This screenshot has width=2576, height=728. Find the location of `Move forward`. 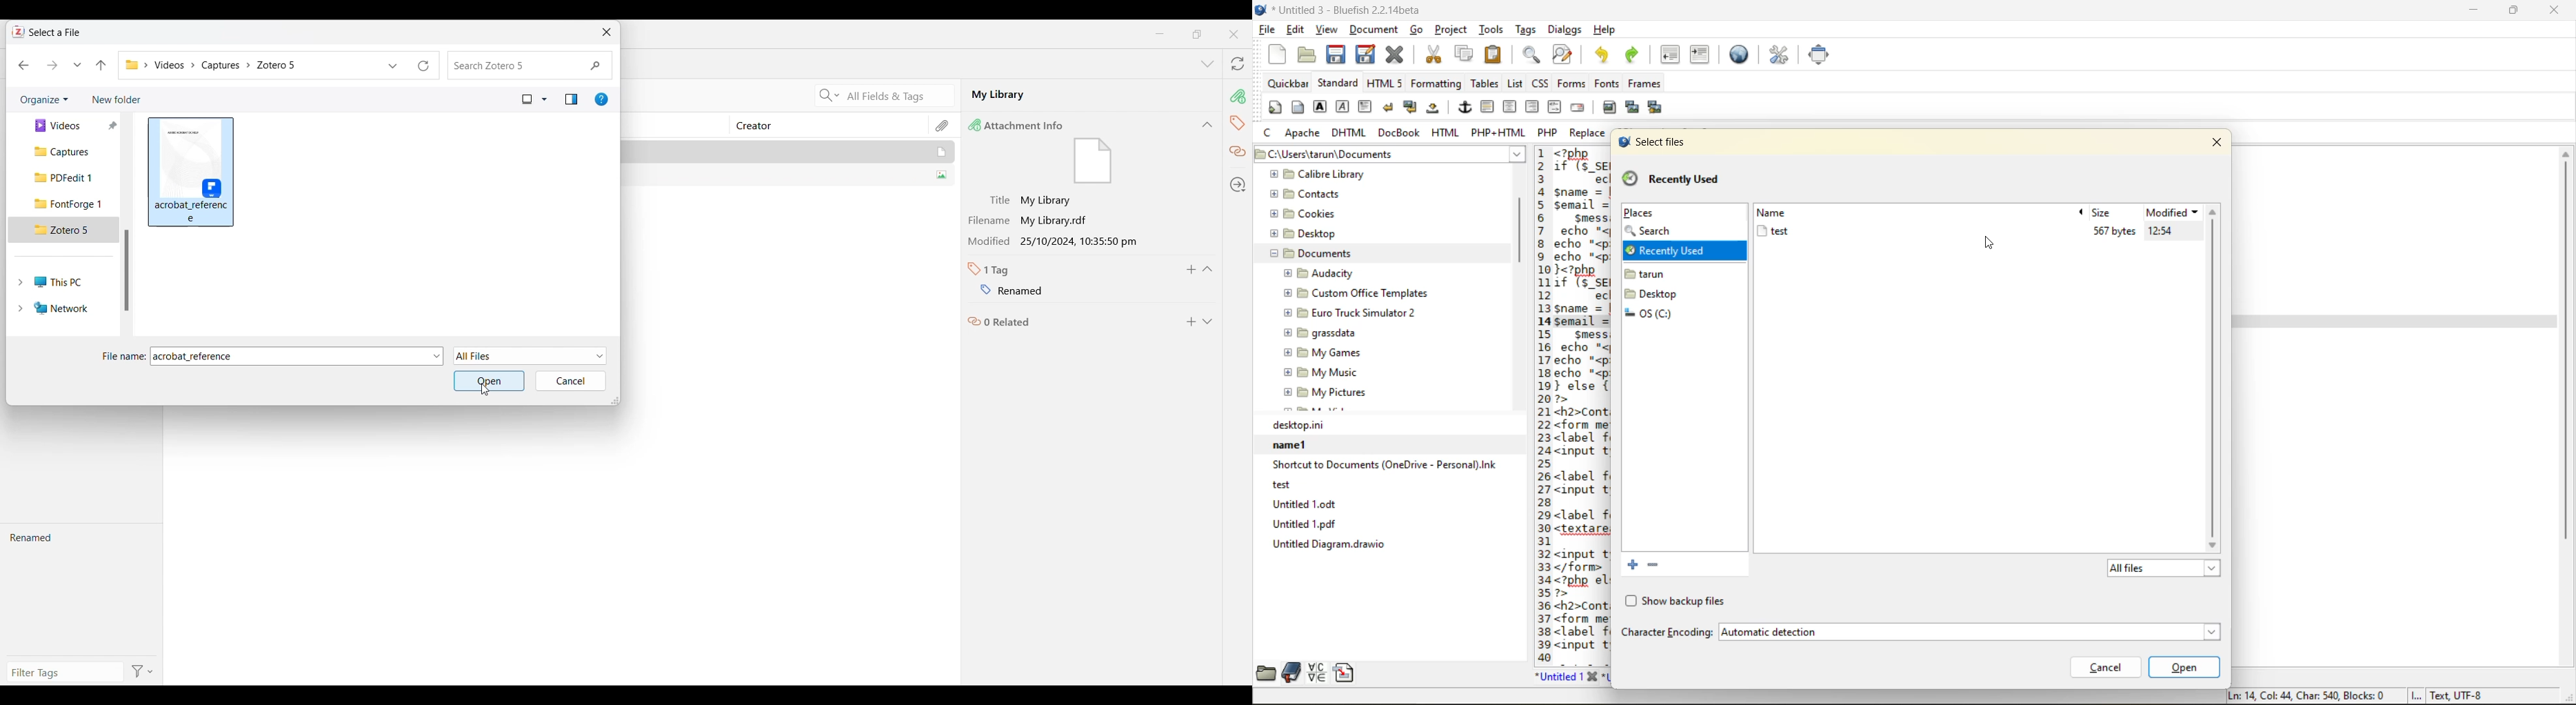

Move forward is located at coordinates (52, 65).